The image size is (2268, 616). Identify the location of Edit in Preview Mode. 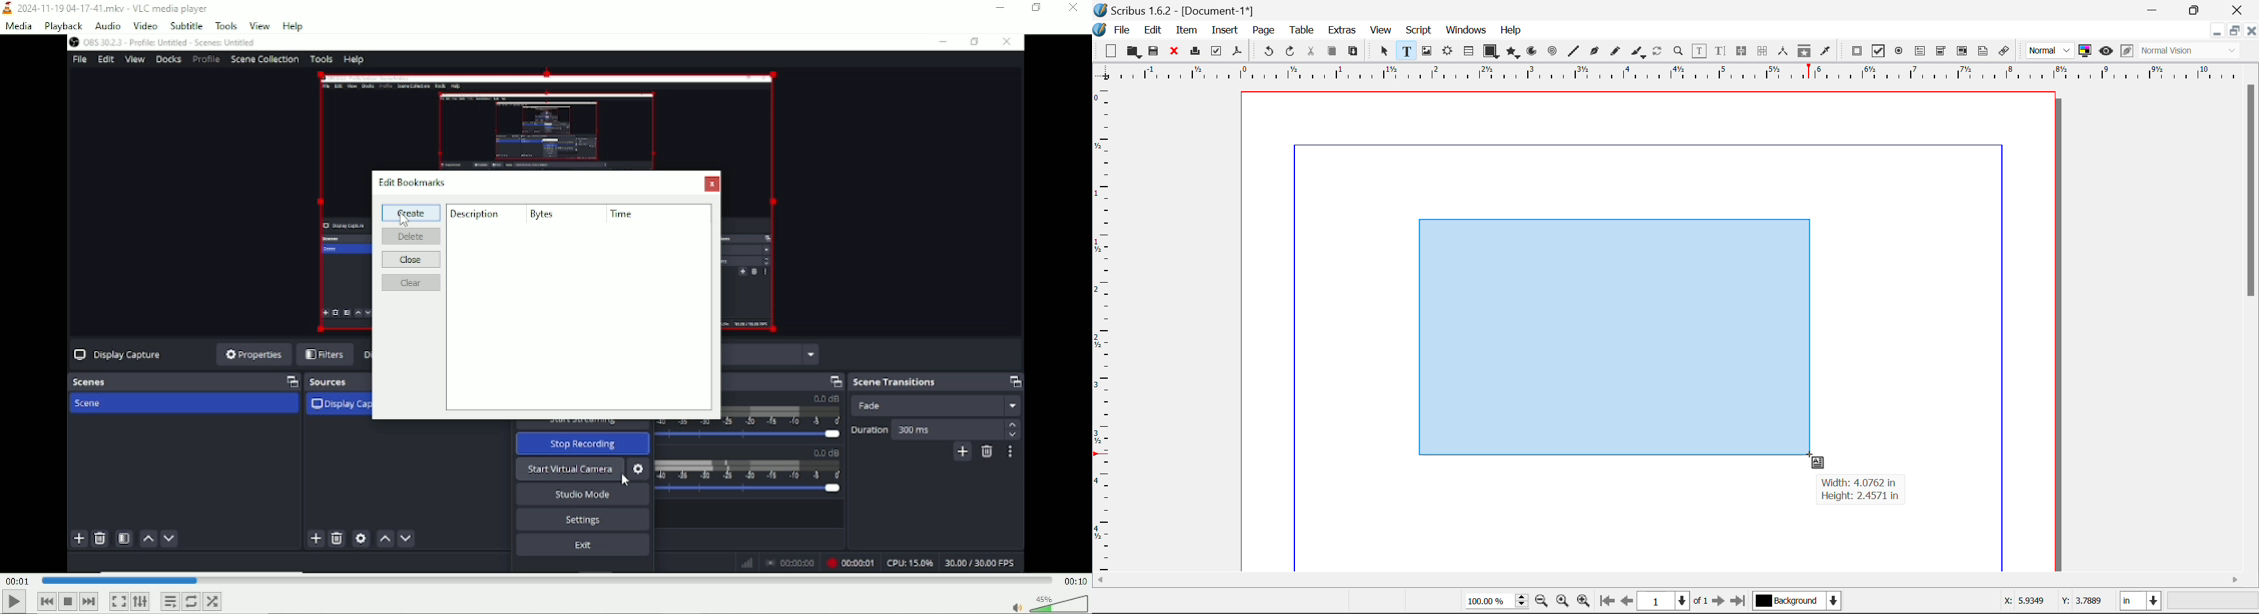
(2127, 52).